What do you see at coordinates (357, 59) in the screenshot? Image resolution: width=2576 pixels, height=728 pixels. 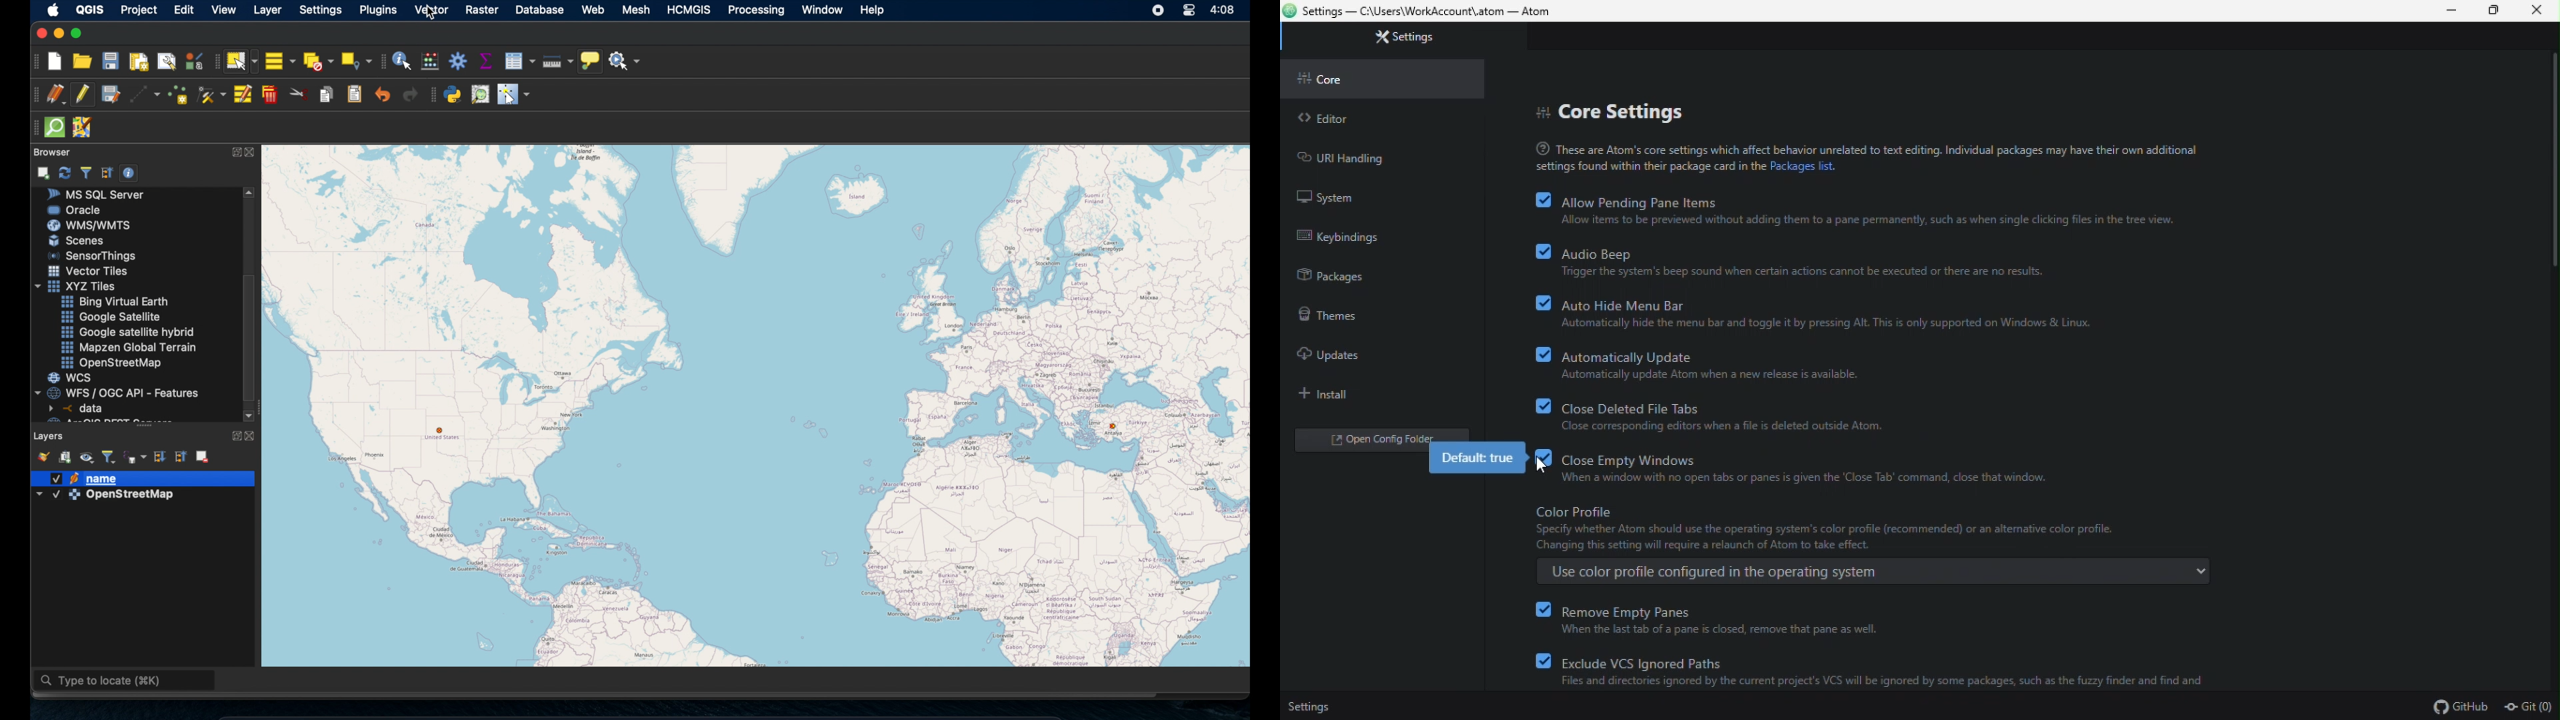 I see `select by location` at bounding box center [357, 59].